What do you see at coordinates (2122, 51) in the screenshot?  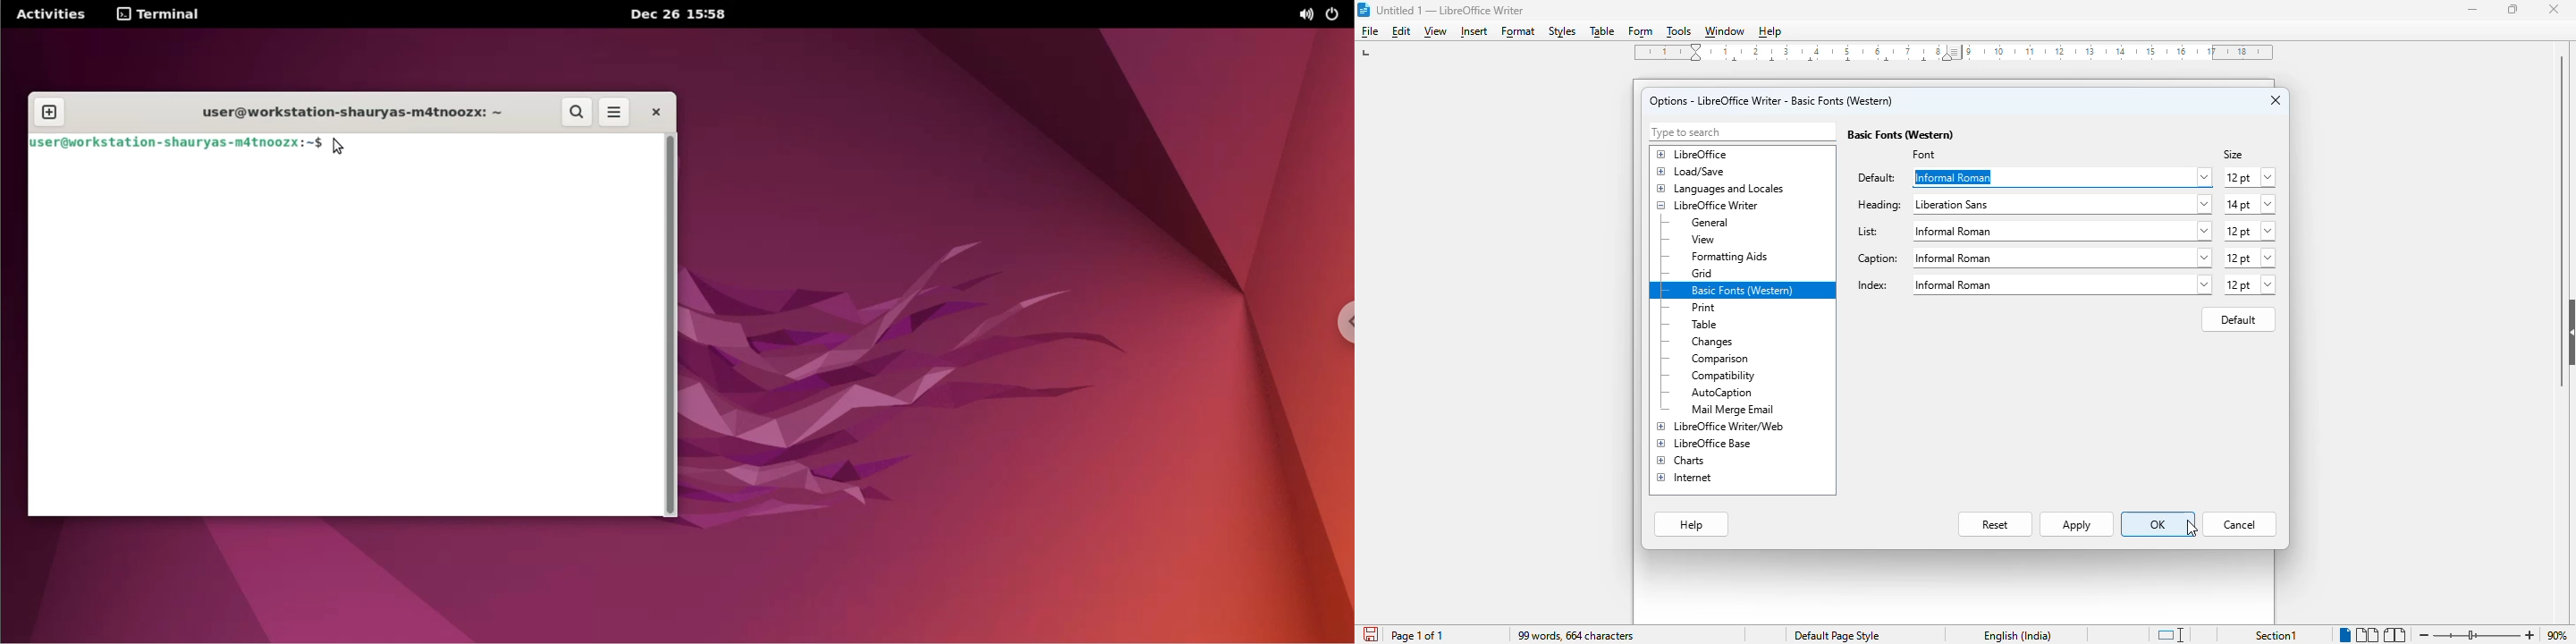 I see `10, 11, 12, 13, 14, 15, 16, 17, 18` at bounding box center [2122, 51].